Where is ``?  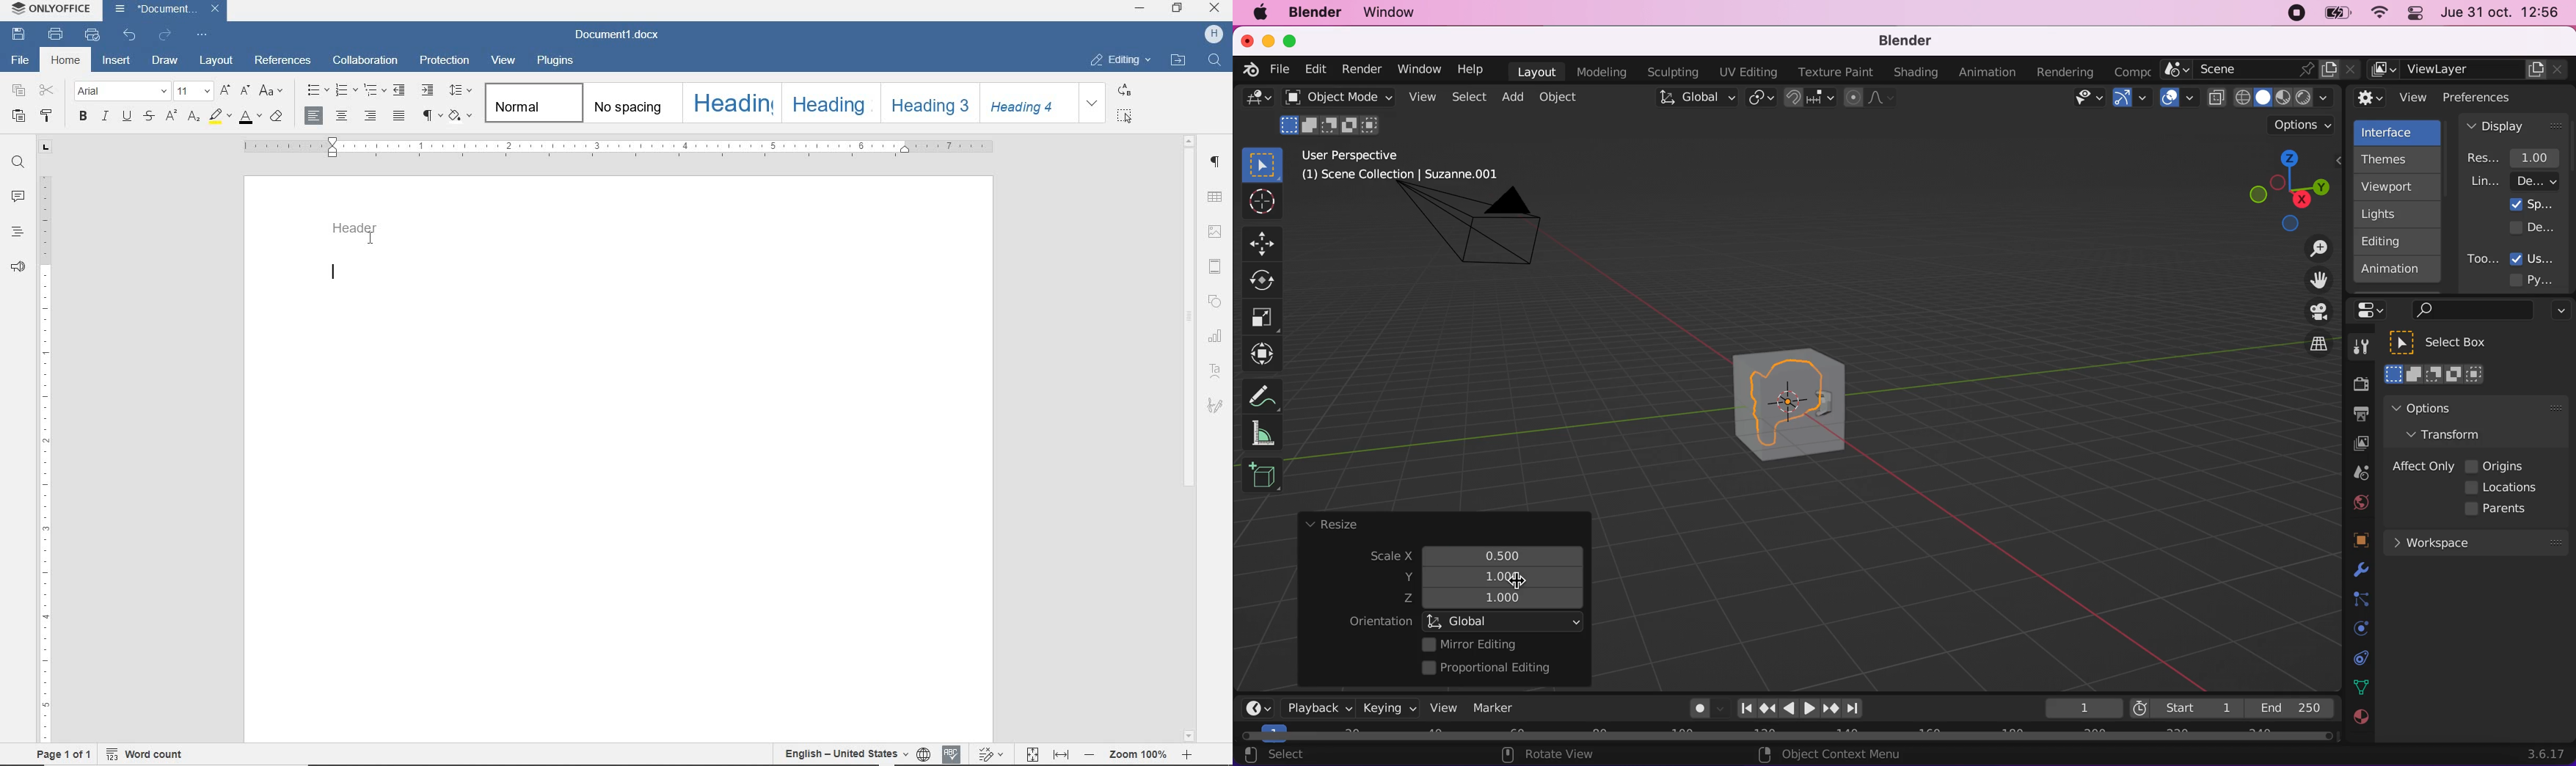
 is located at coordinates (1263, 318).